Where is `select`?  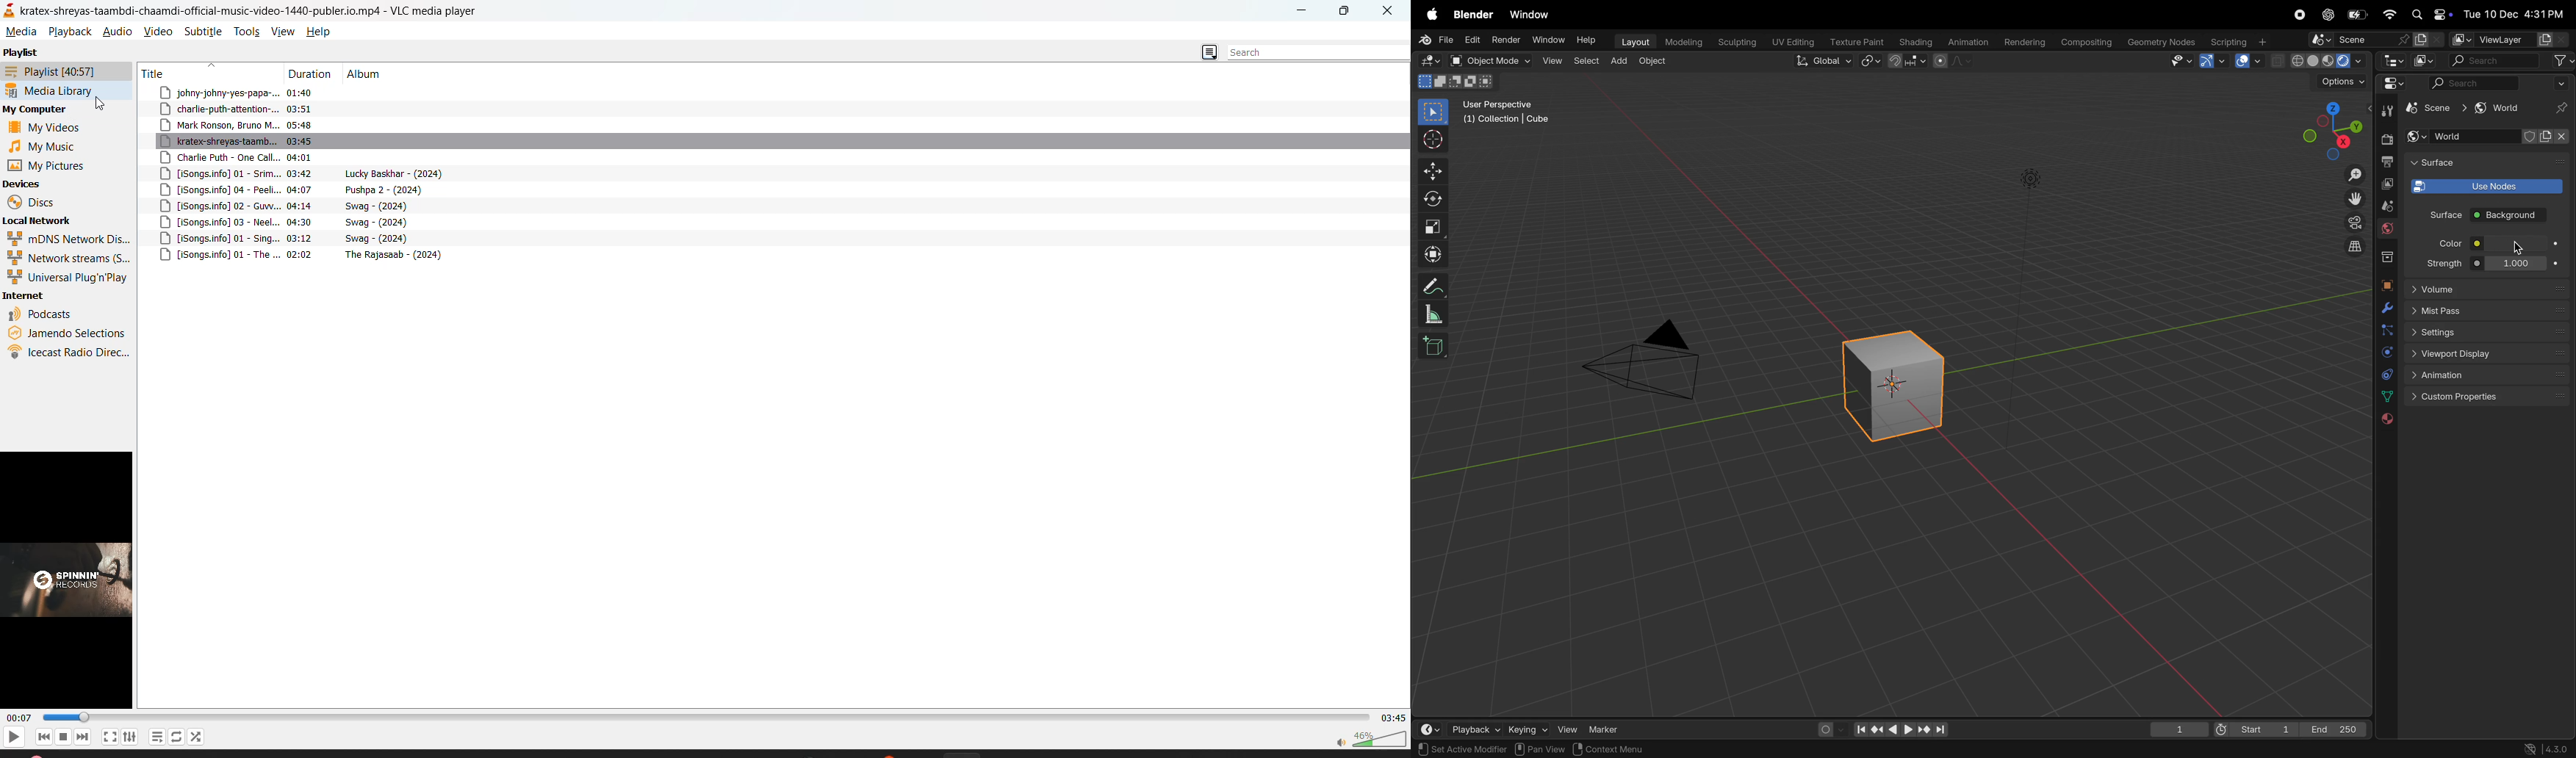 select is located at coordinates (1584, 62).